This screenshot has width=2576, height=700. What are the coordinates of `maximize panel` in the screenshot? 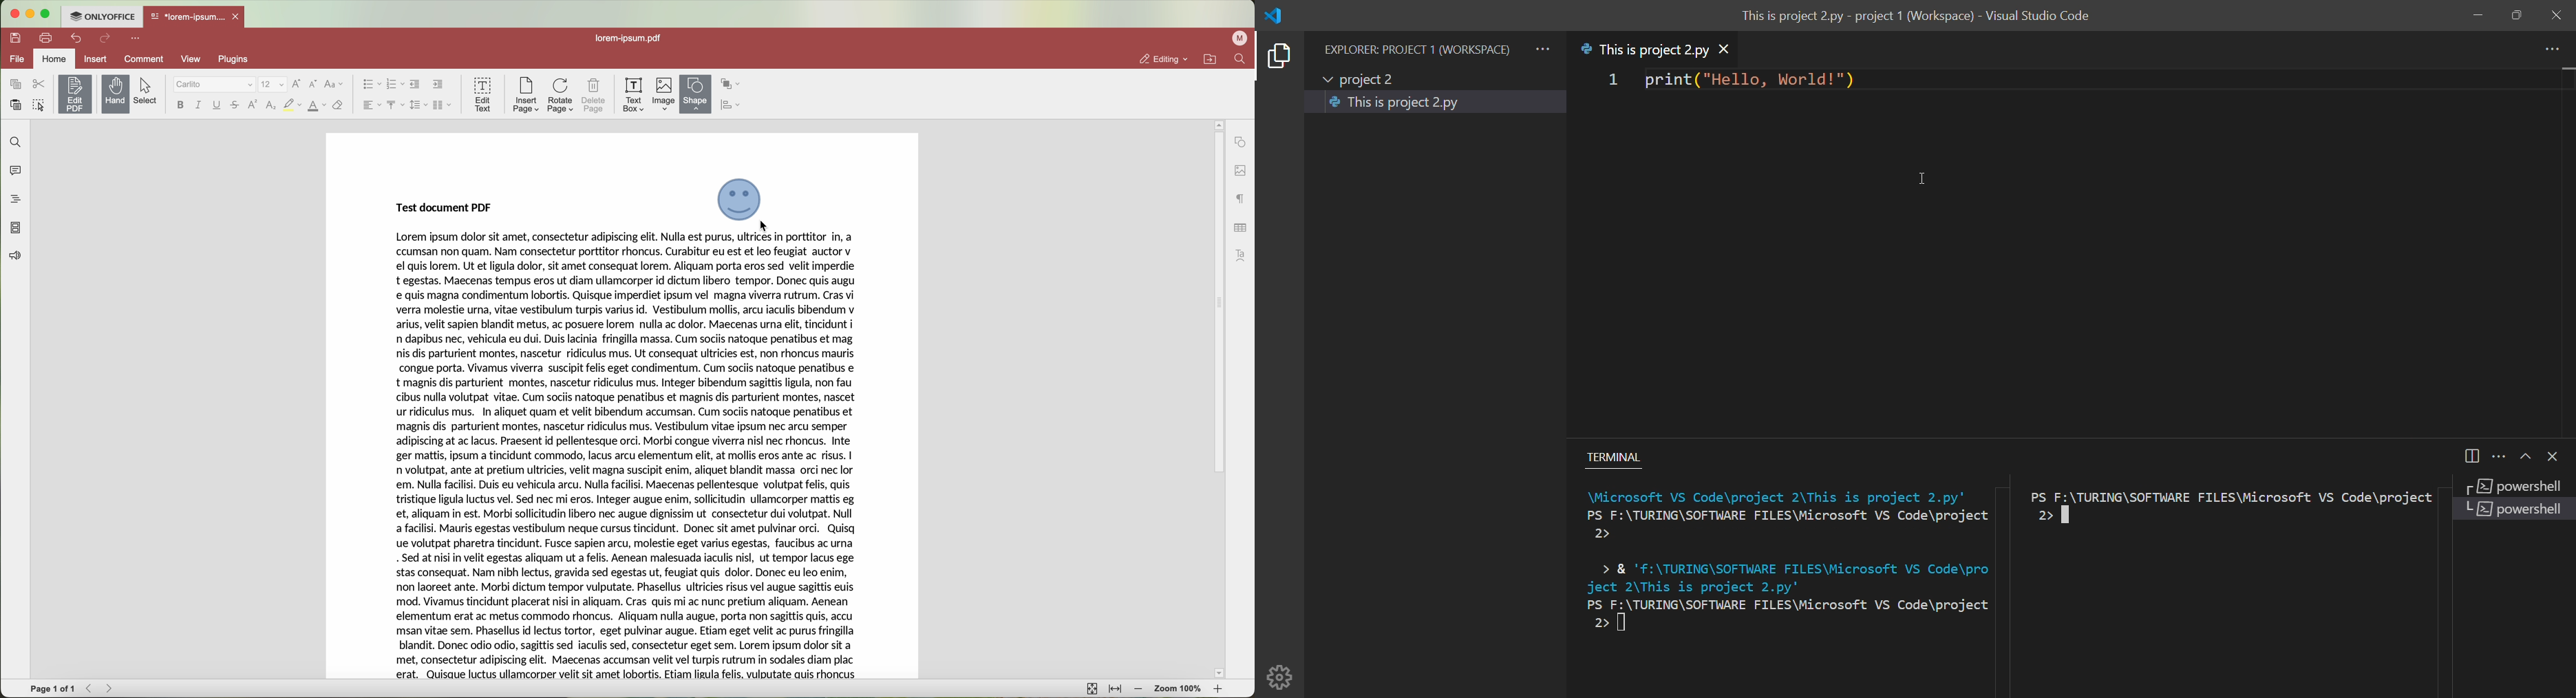 It's located at (2523, 457).